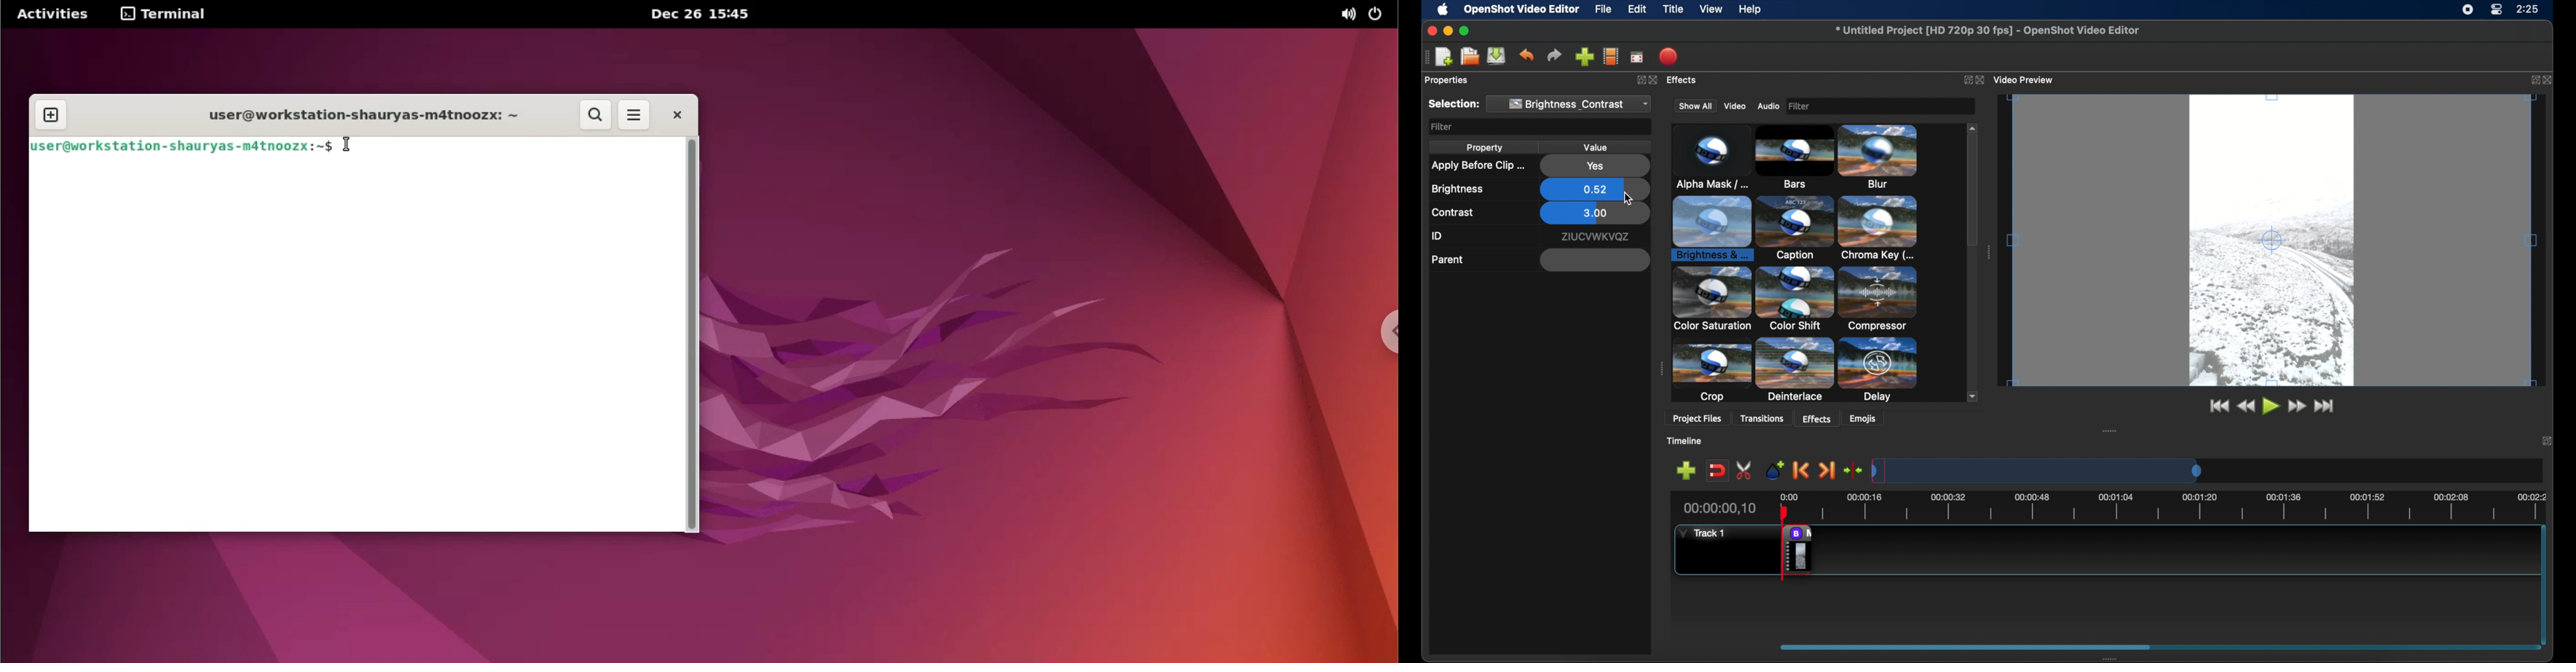 Image resolution: width=2576 pixels, height=672 pixels. What do you see at coordinates (1686, 470) in the screenshot?
I see `add track` at bounding box center [1686, 470].